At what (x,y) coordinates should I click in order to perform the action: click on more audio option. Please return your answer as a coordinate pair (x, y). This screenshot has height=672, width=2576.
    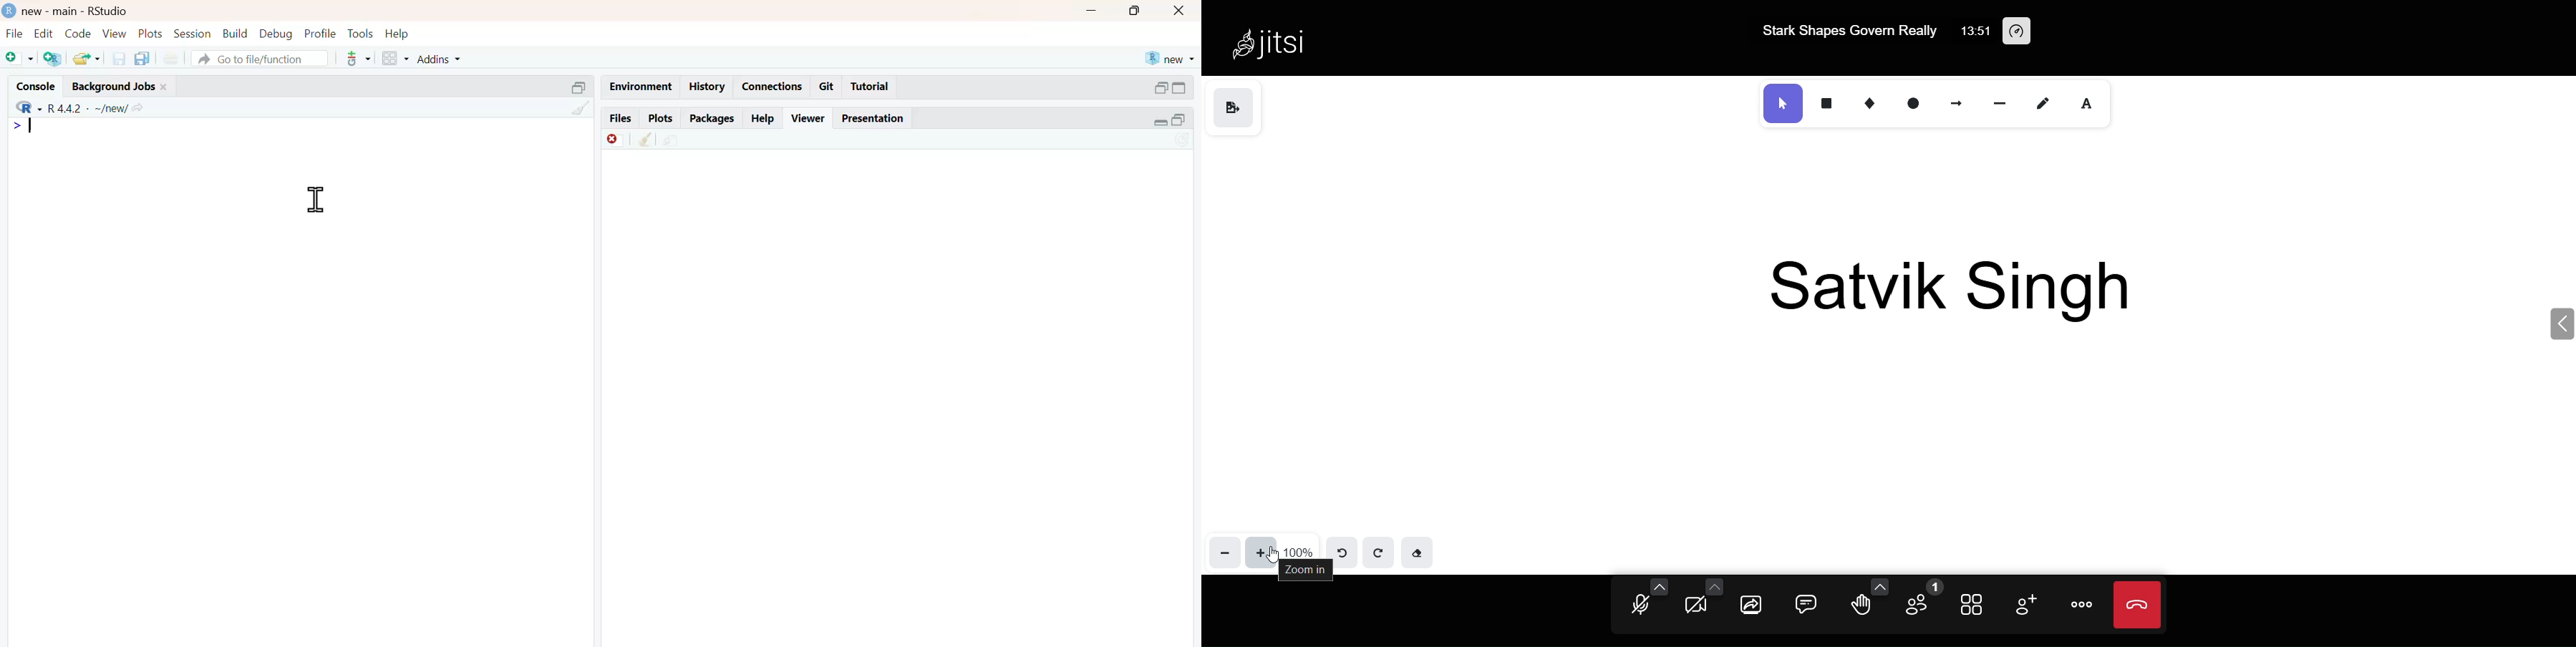
    Looking at the image, I should click on (1661, 586).